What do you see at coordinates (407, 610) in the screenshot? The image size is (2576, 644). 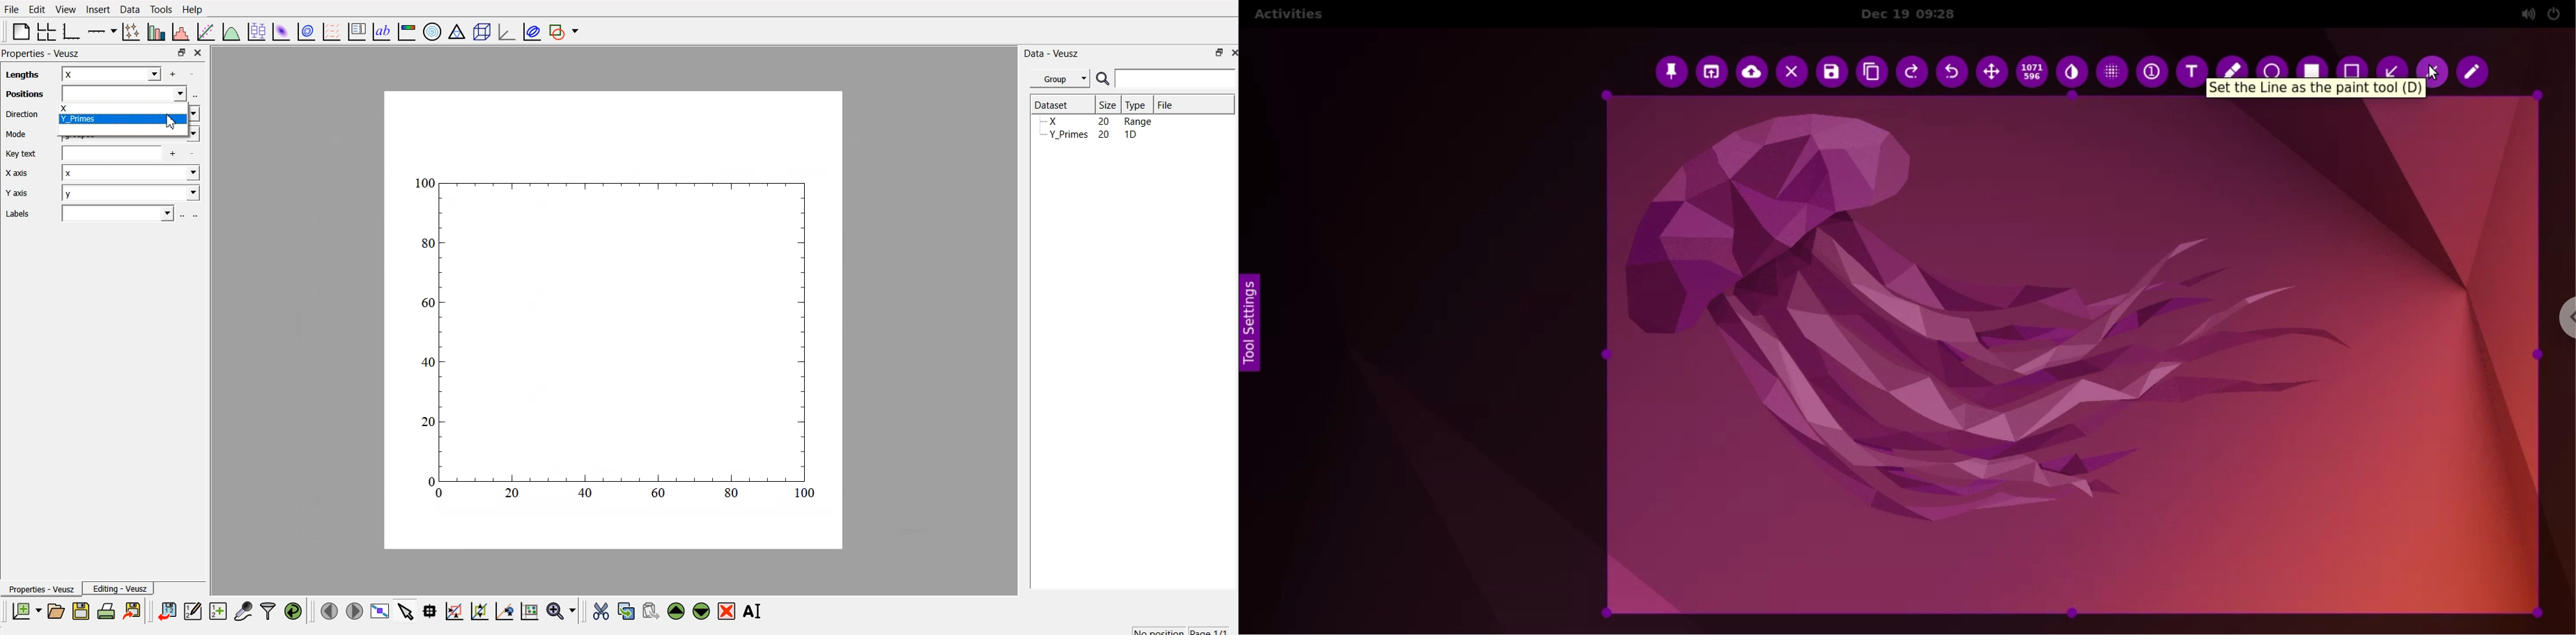 I see `select items from graph` at bounding box center [407, 610].